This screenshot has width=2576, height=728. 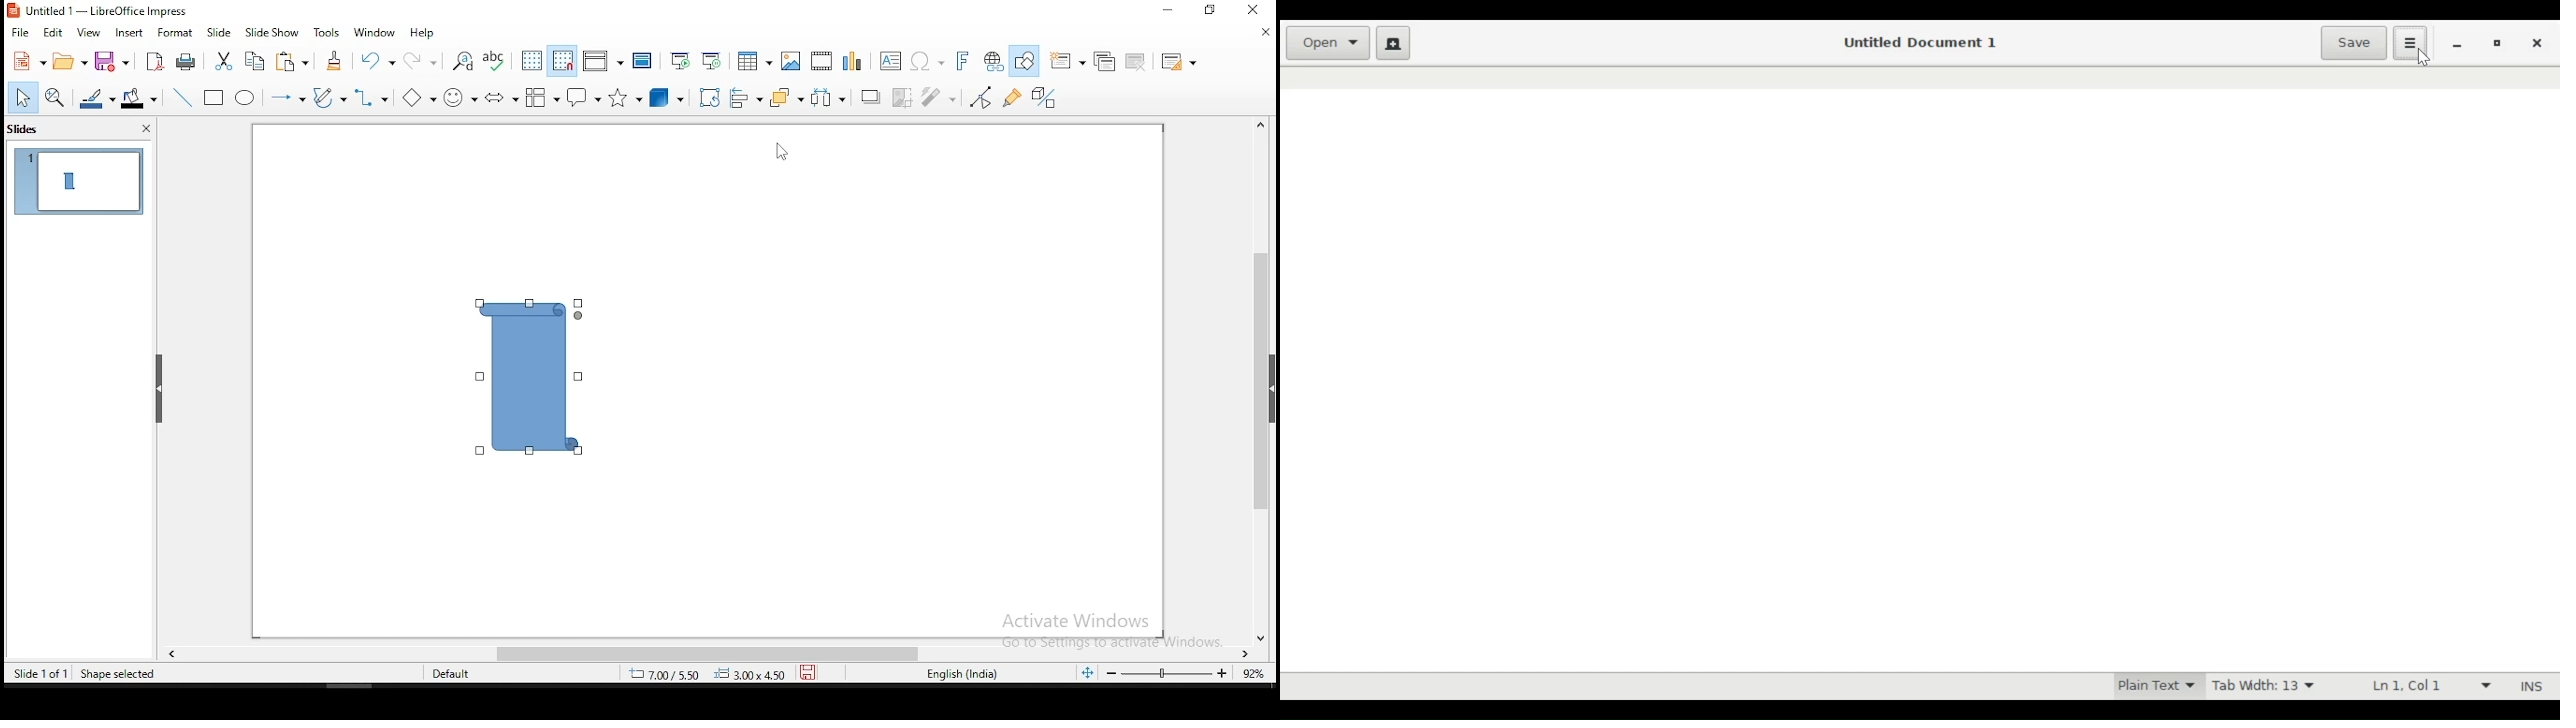 What do you see at coordinates (544, 98) in the screenshot?
I see `flowchart` at bounding box center [544, 98].